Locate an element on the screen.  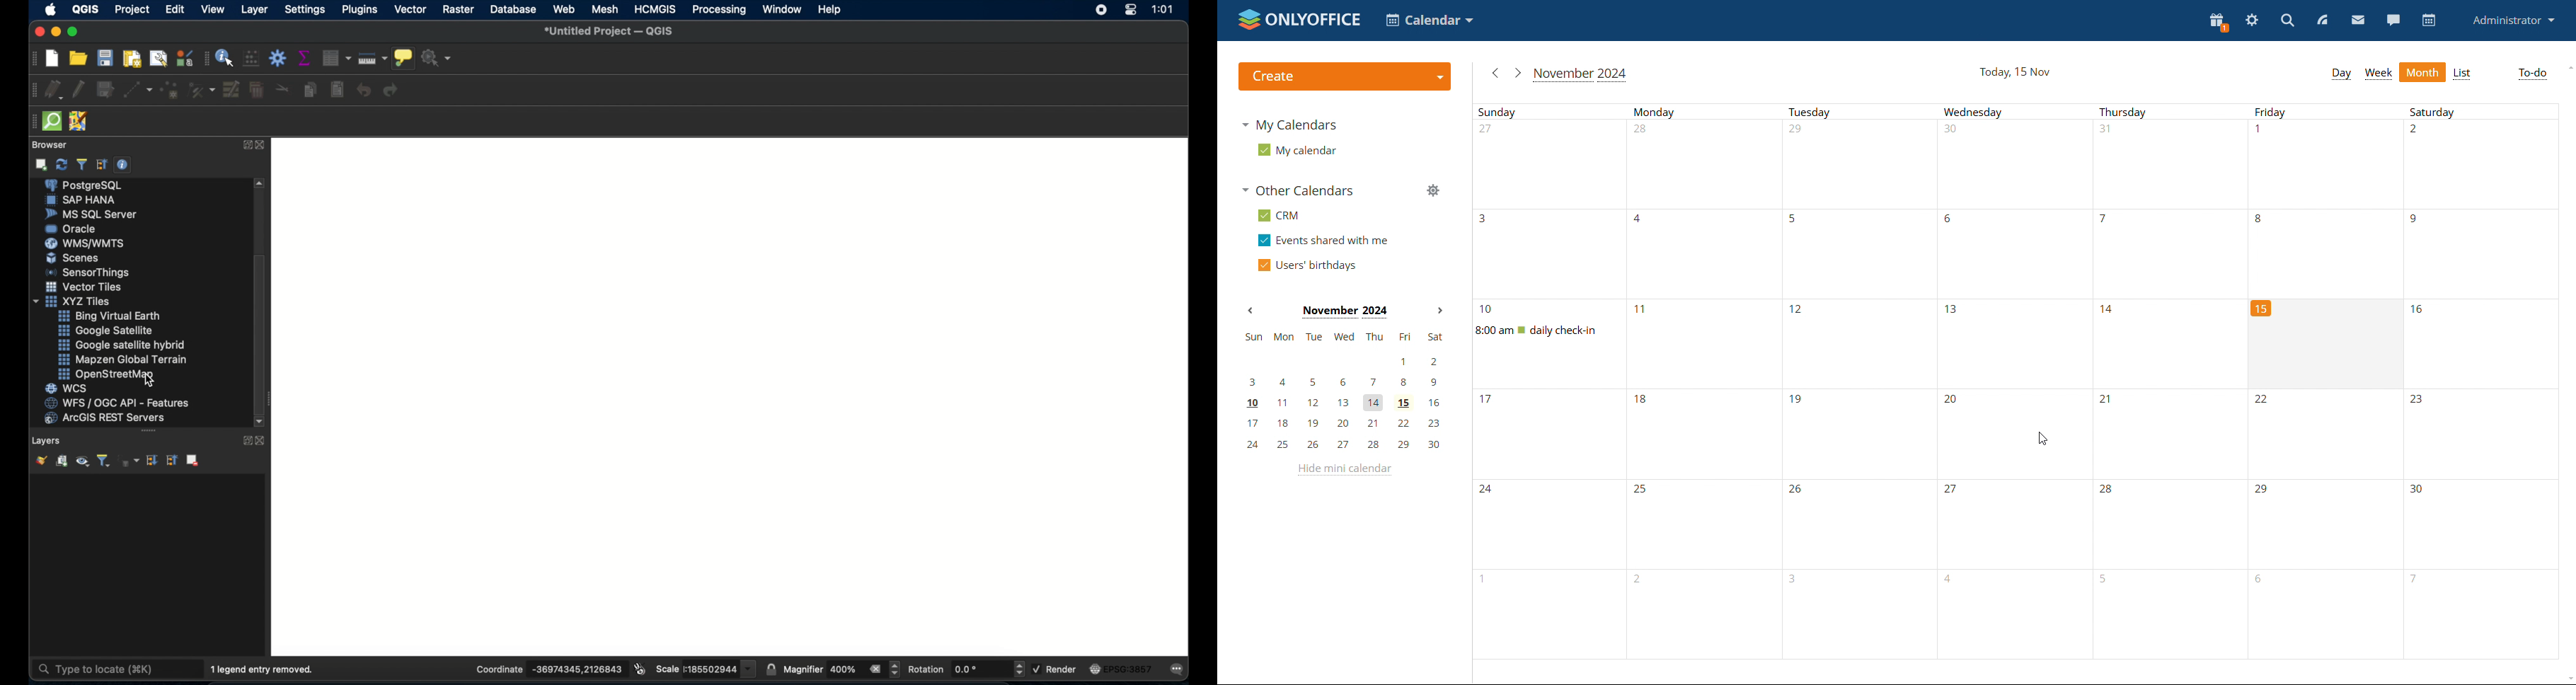
Number is located at coordinates (2262, 402).